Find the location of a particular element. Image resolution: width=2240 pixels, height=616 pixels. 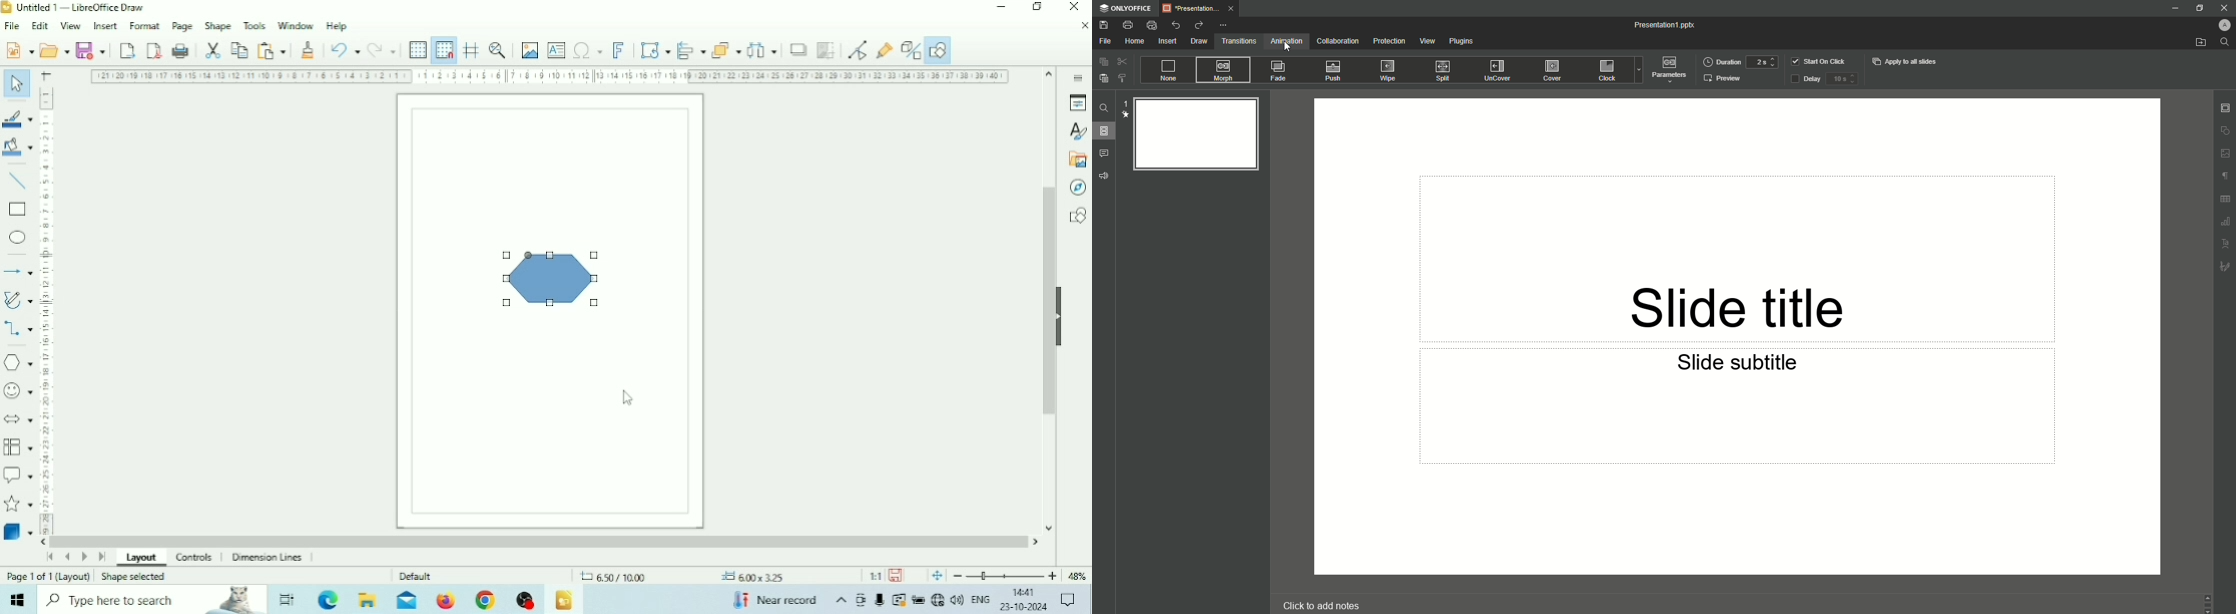

Toggle Extrusion is located at coordinates (909, 50).